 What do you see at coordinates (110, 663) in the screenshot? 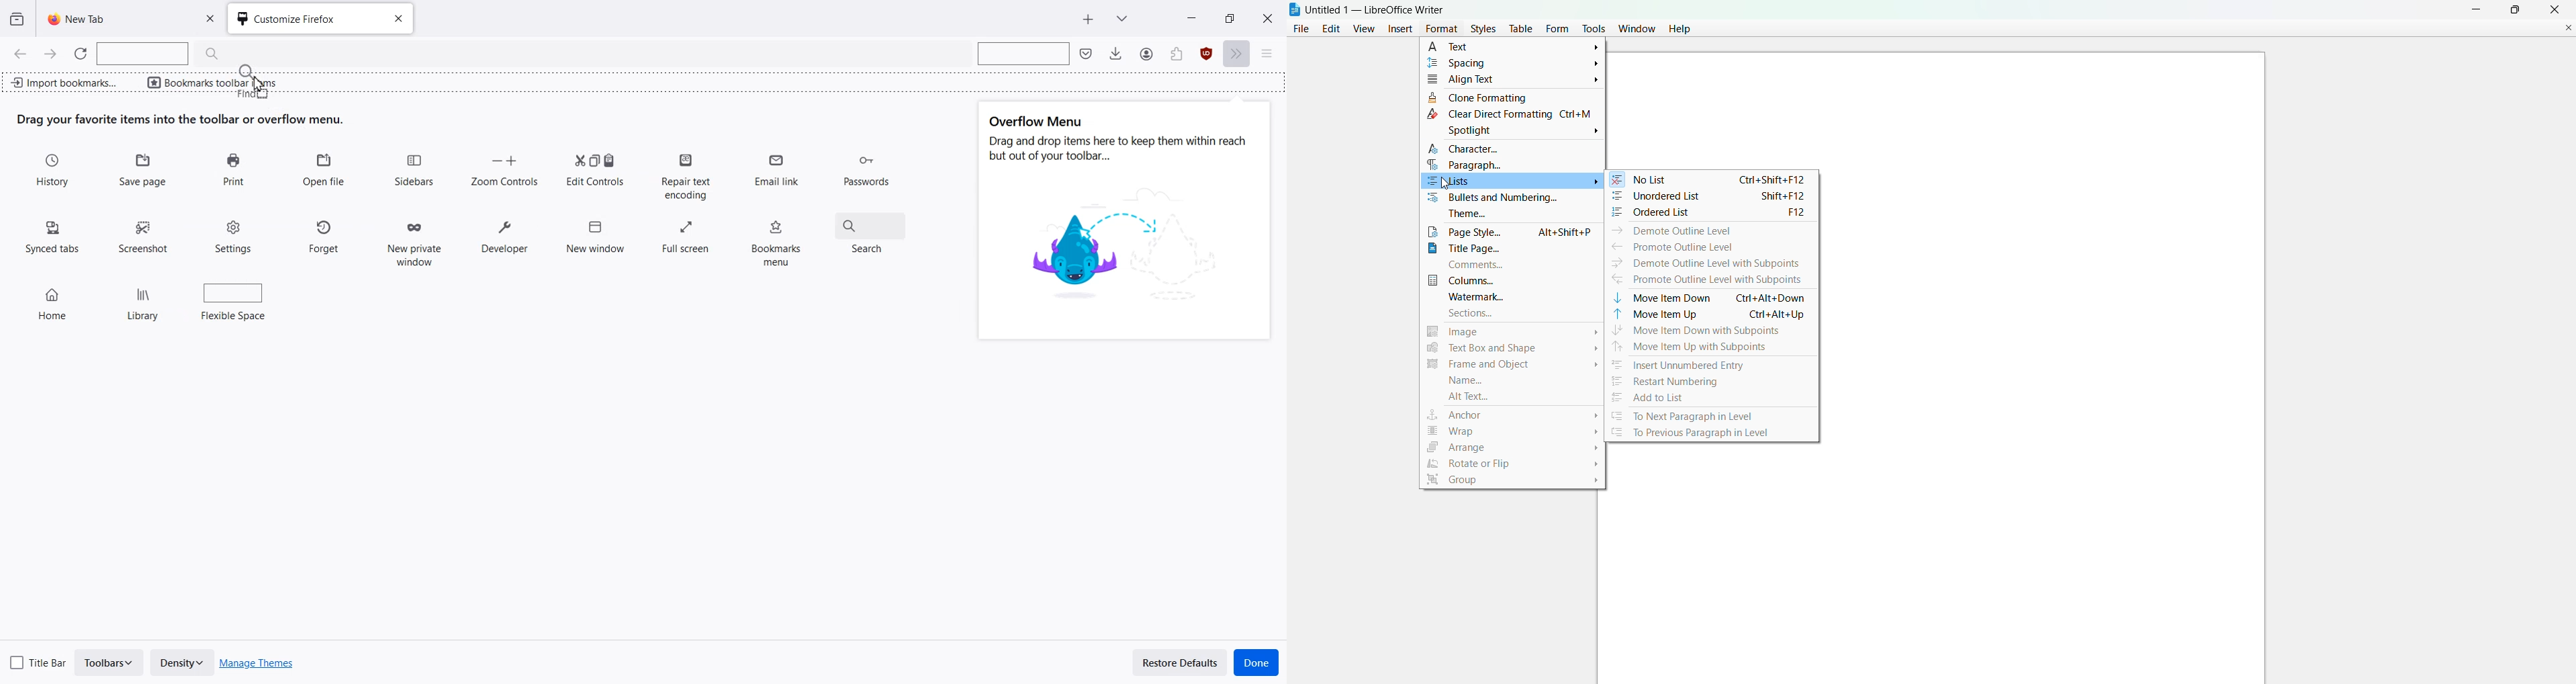
I see `Toolbars` at bounding box center [110, 663].